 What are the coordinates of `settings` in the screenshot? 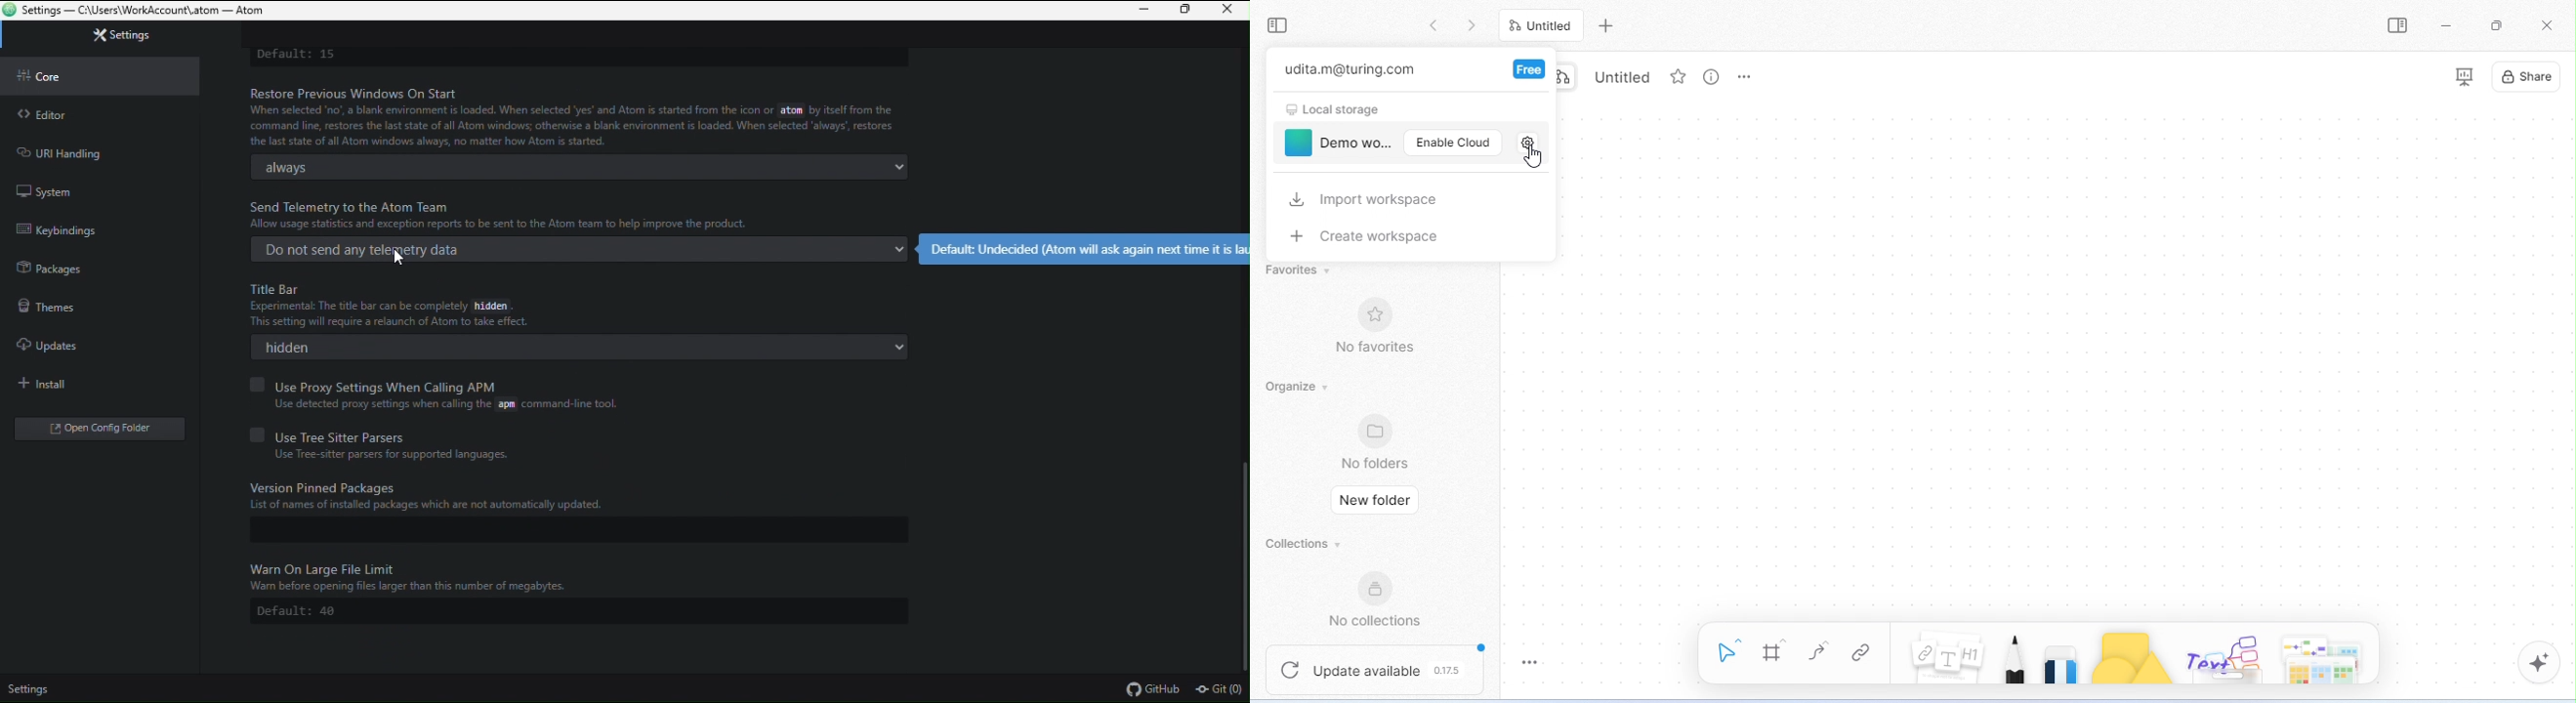 It's located at (35, 690).